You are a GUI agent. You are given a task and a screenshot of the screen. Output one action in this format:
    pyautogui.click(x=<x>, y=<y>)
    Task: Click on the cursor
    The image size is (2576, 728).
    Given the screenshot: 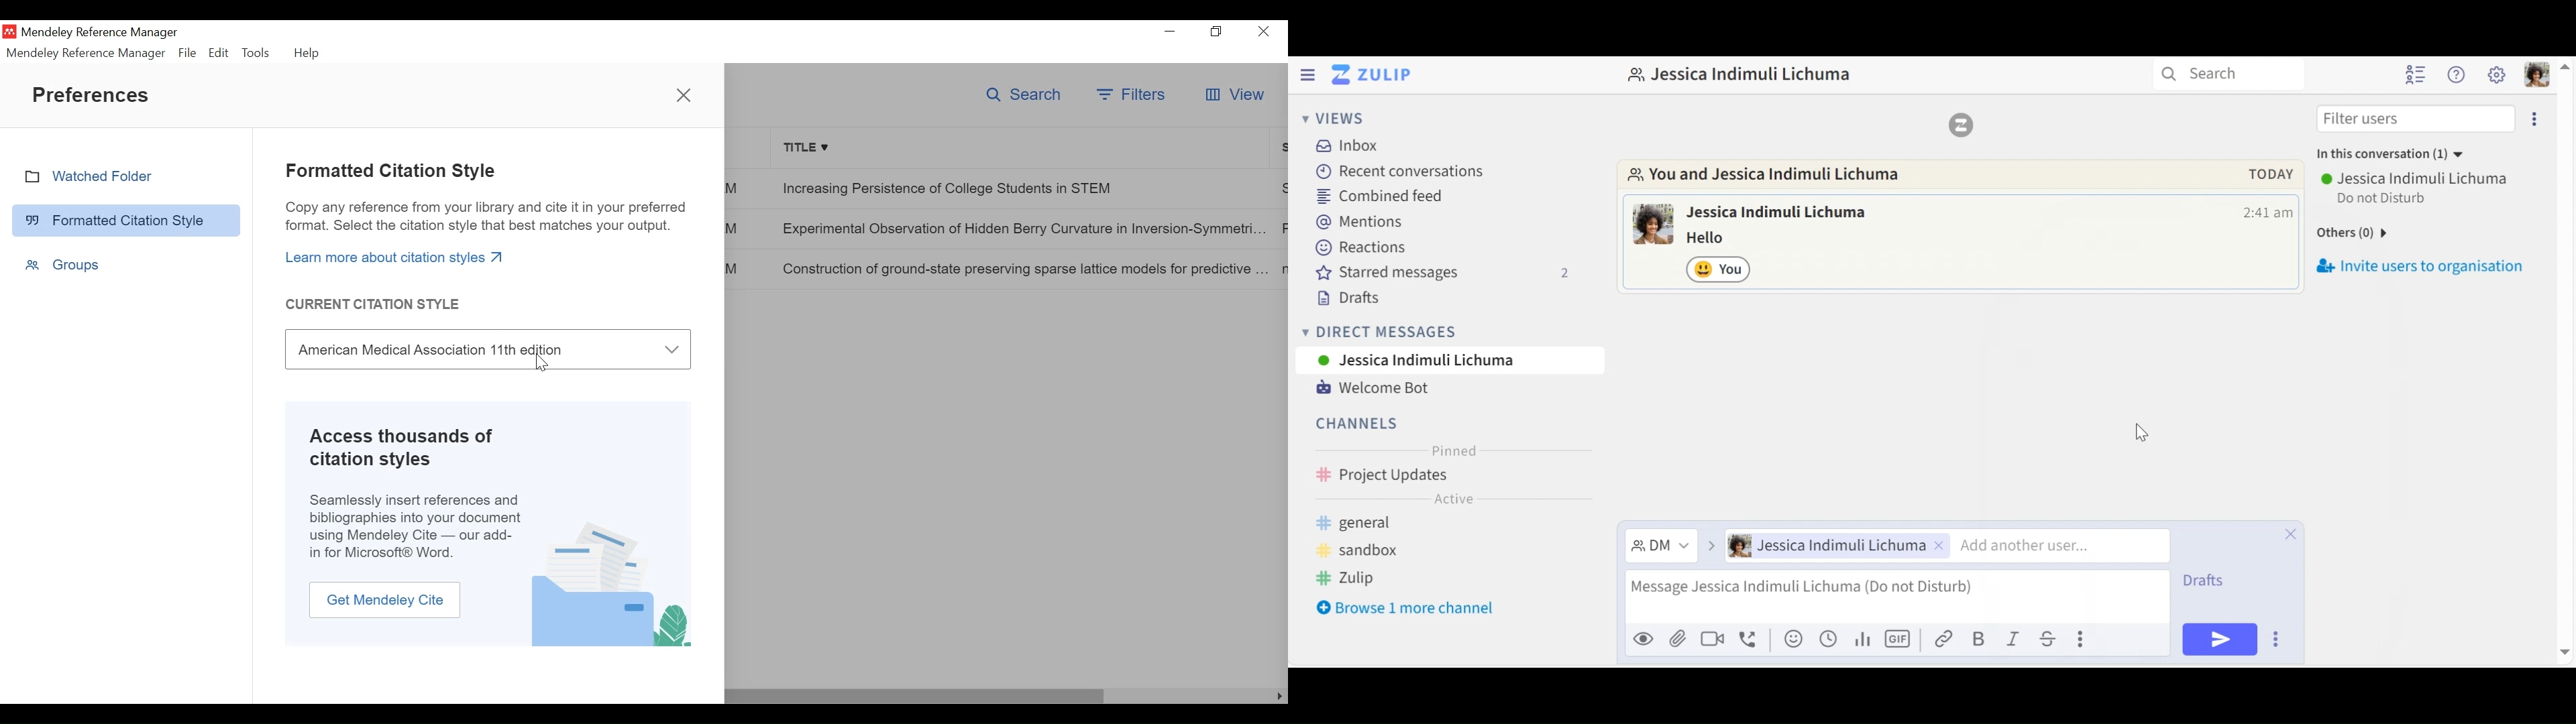 What is the action you would take?
    pyautogui.click(x=2145, y=432)
    